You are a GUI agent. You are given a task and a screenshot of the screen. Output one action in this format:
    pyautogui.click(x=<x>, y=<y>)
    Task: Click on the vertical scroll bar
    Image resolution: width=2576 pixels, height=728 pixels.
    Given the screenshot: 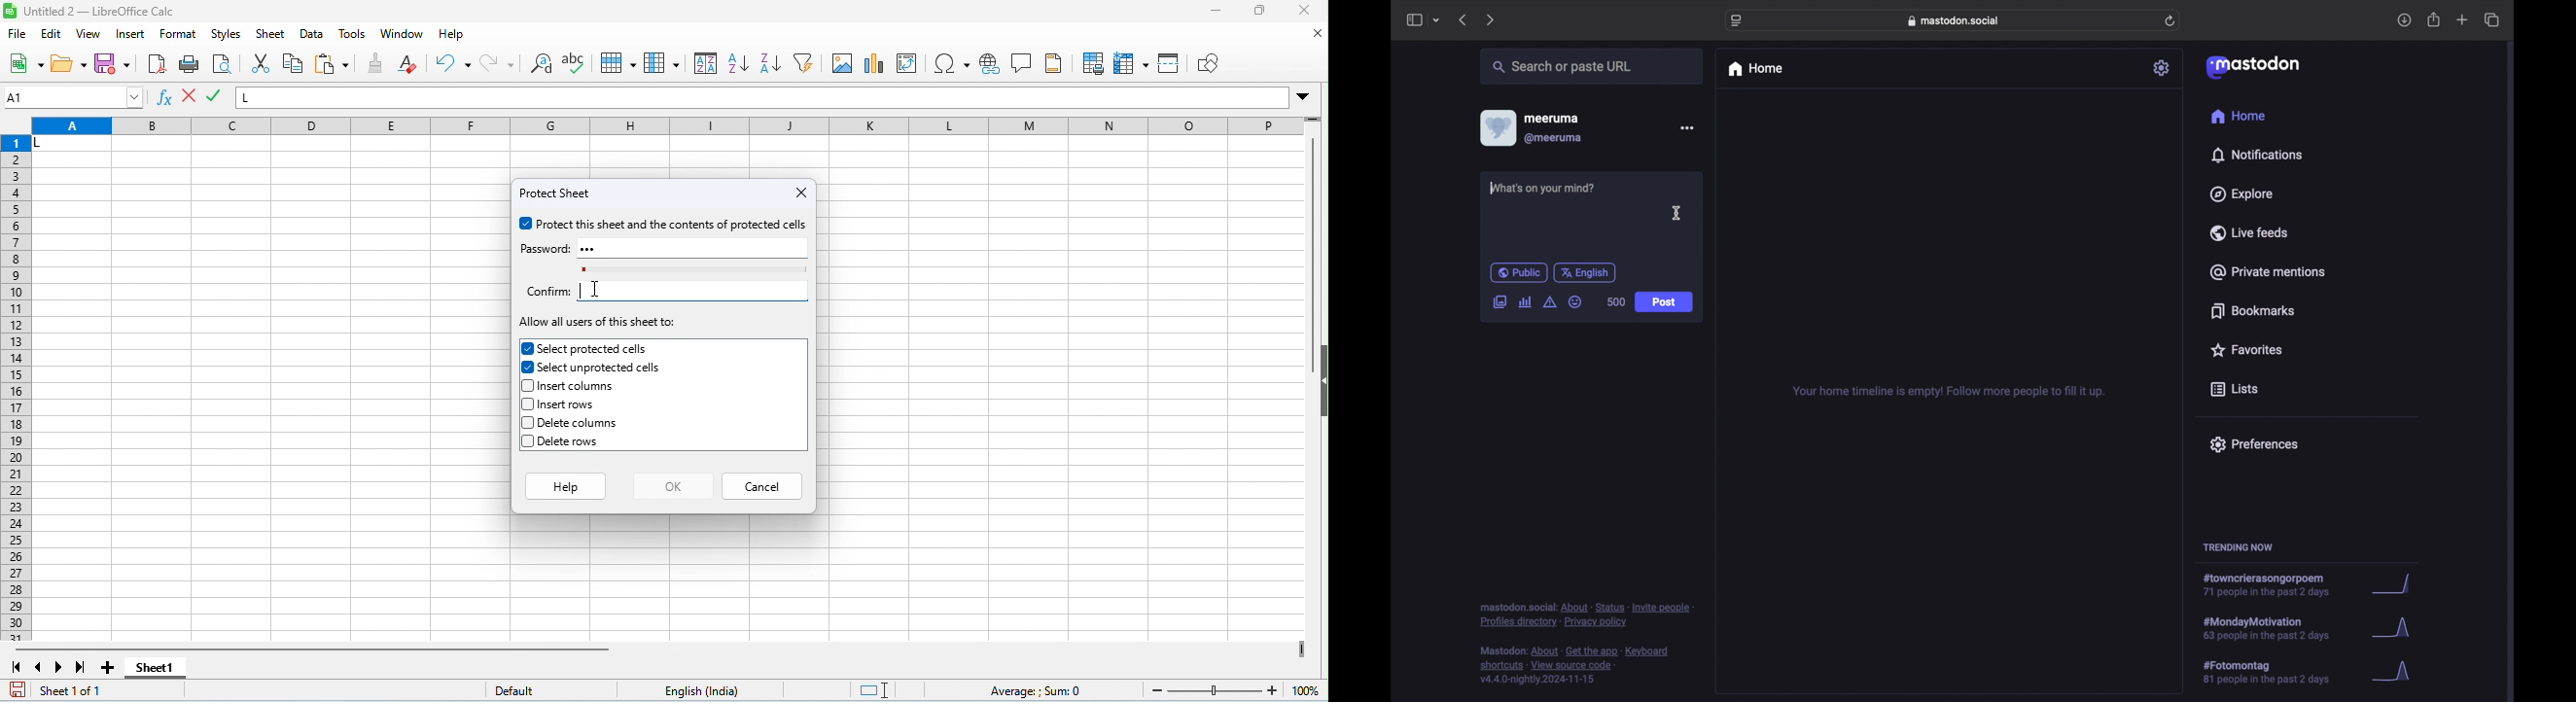 What is the action you would take?
    pyautogui.click(x=1314, y=257)
    